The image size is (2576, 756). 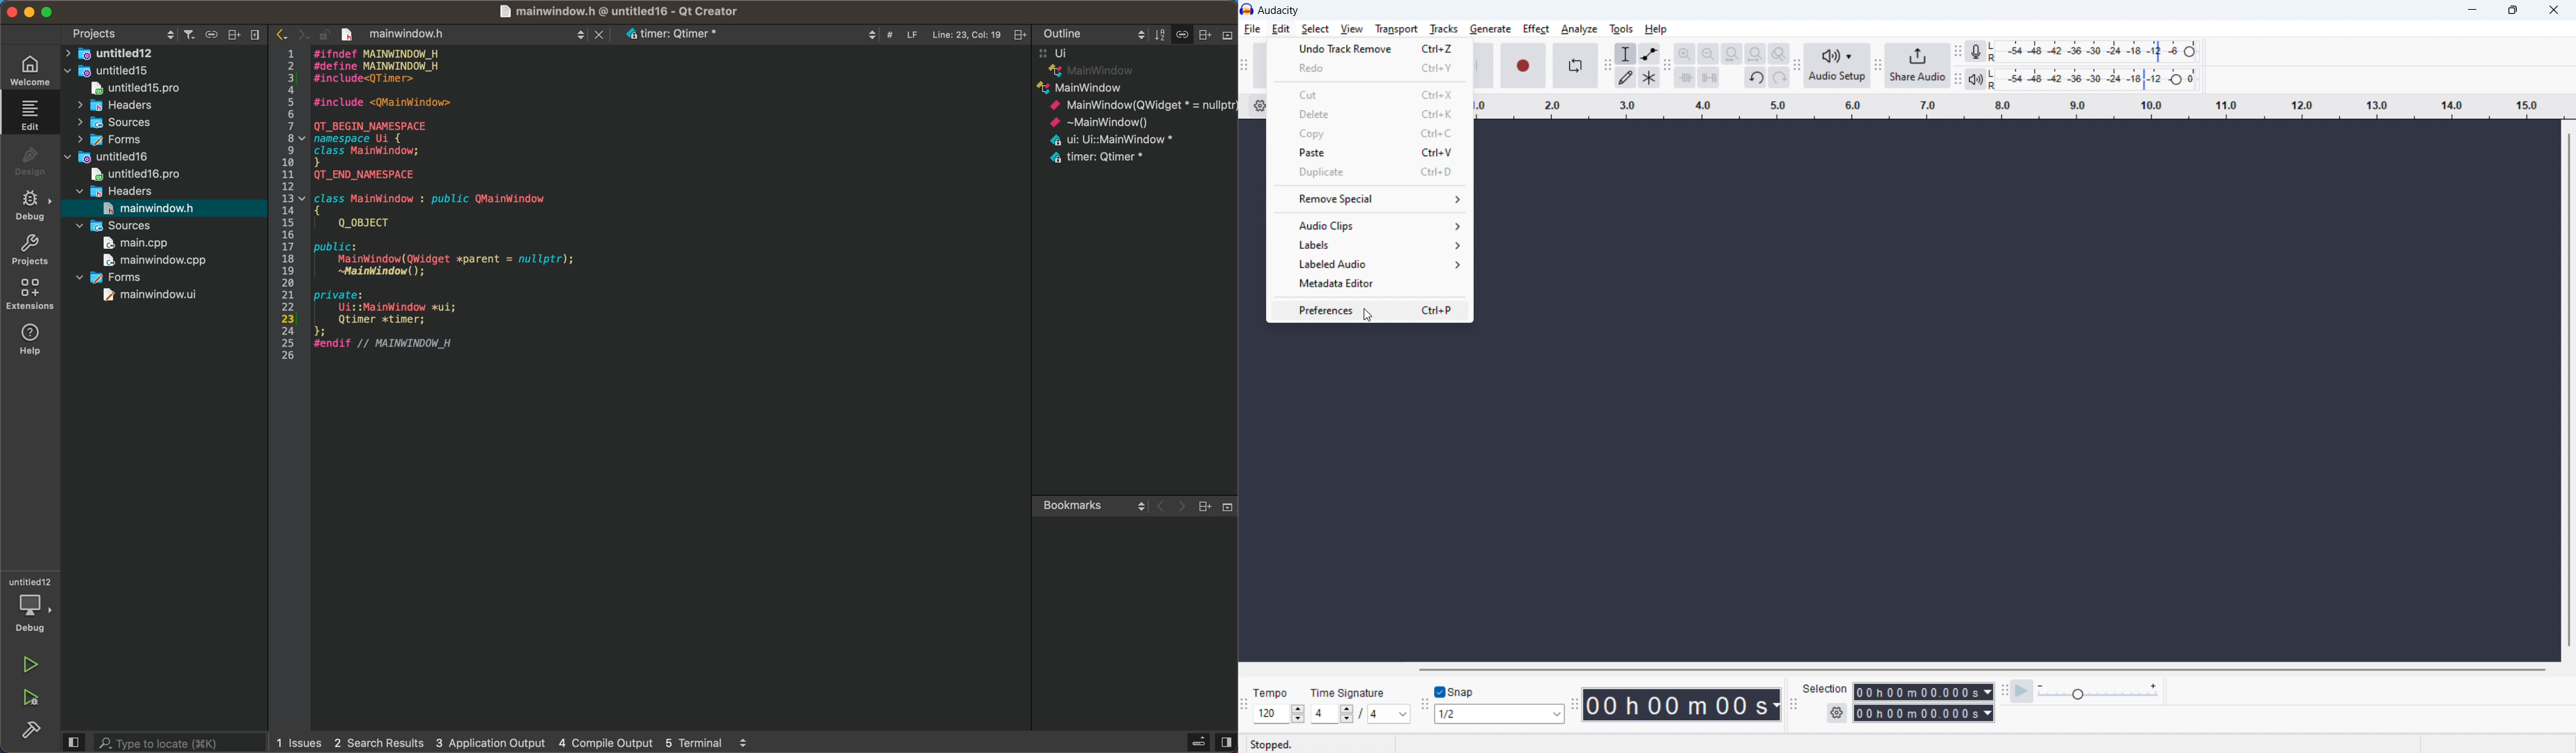 What do you see at coordinates (1490, 29) in the screenshot?
I see `generate` at bounding box center [1490, 29].